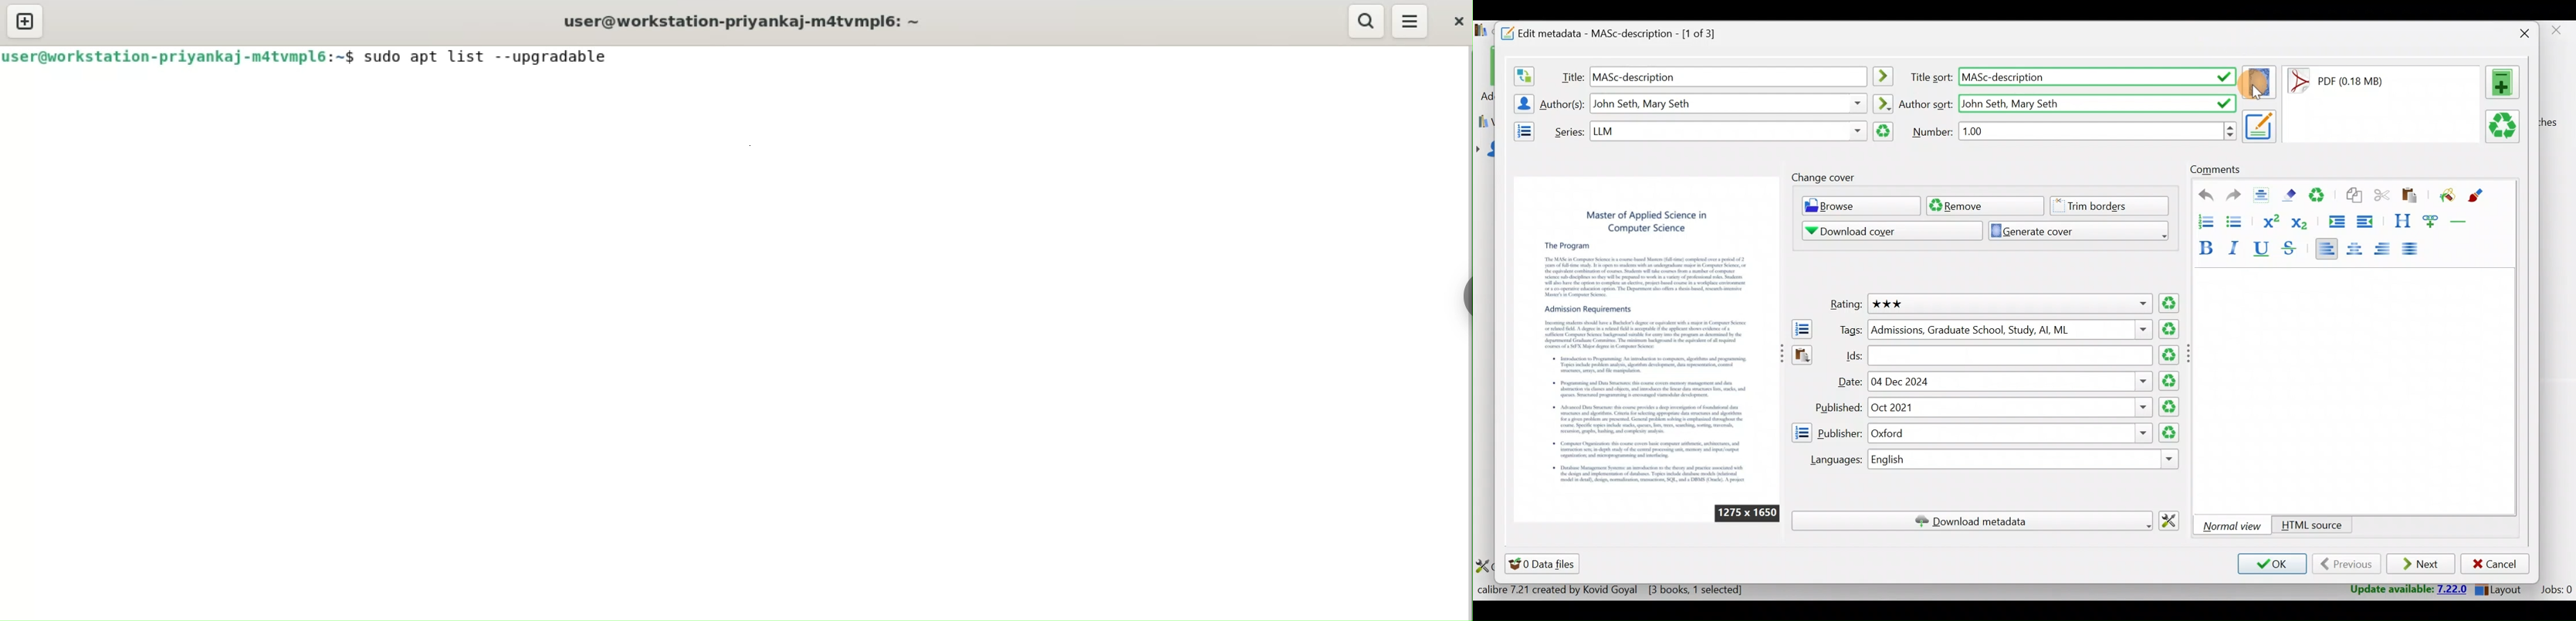  What do you see at coordinates (2234, 526) in the screenshot?
I see `Normal view` at bounding box center [2234, 526].